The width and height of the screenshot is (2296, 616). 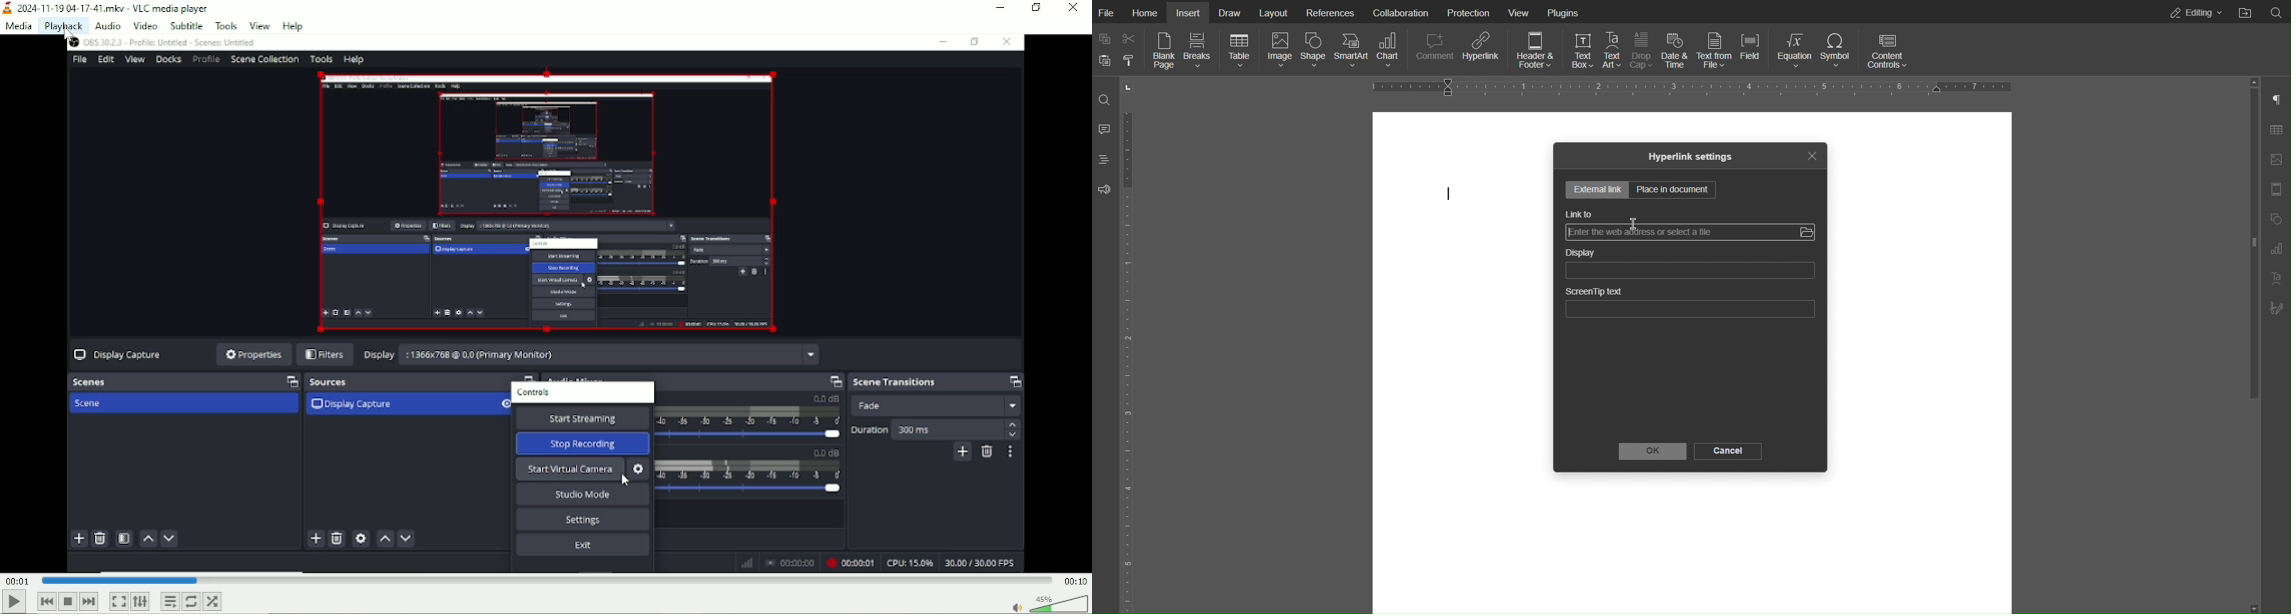 I want to click on help, so click(x=295, y=25).